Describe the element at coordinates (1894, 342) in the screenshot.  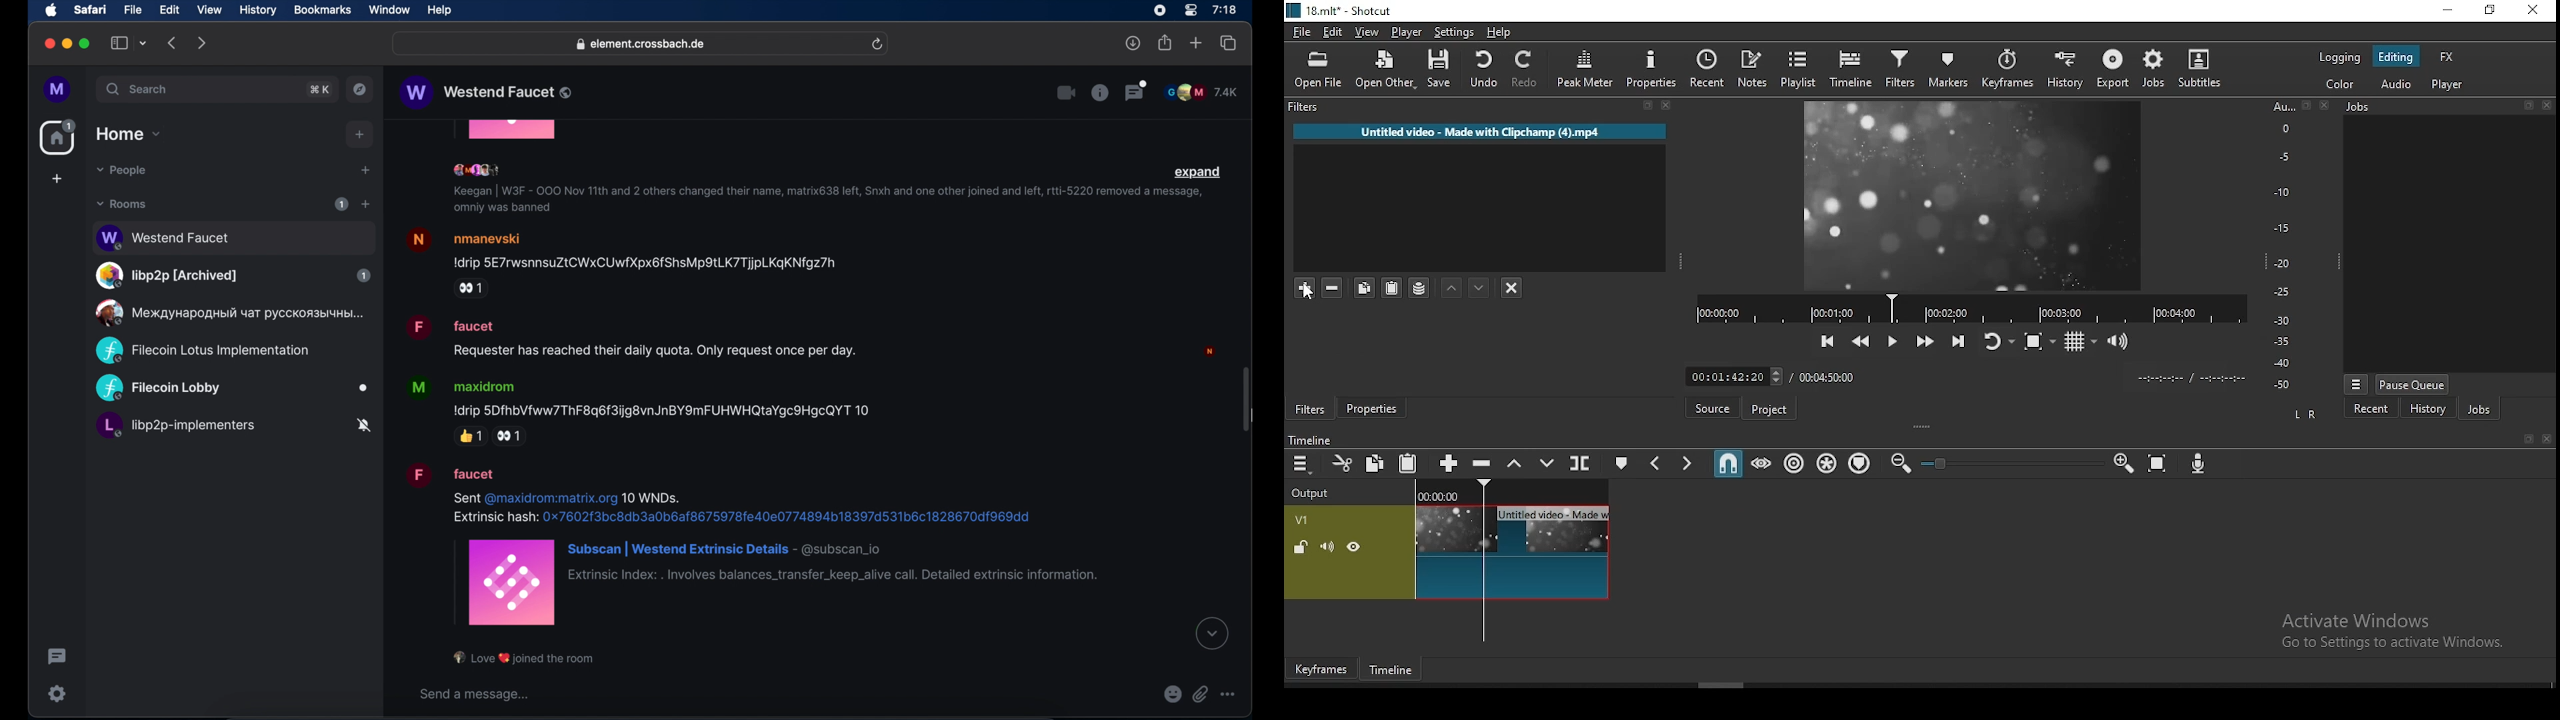
I see `play/pause` at that location.